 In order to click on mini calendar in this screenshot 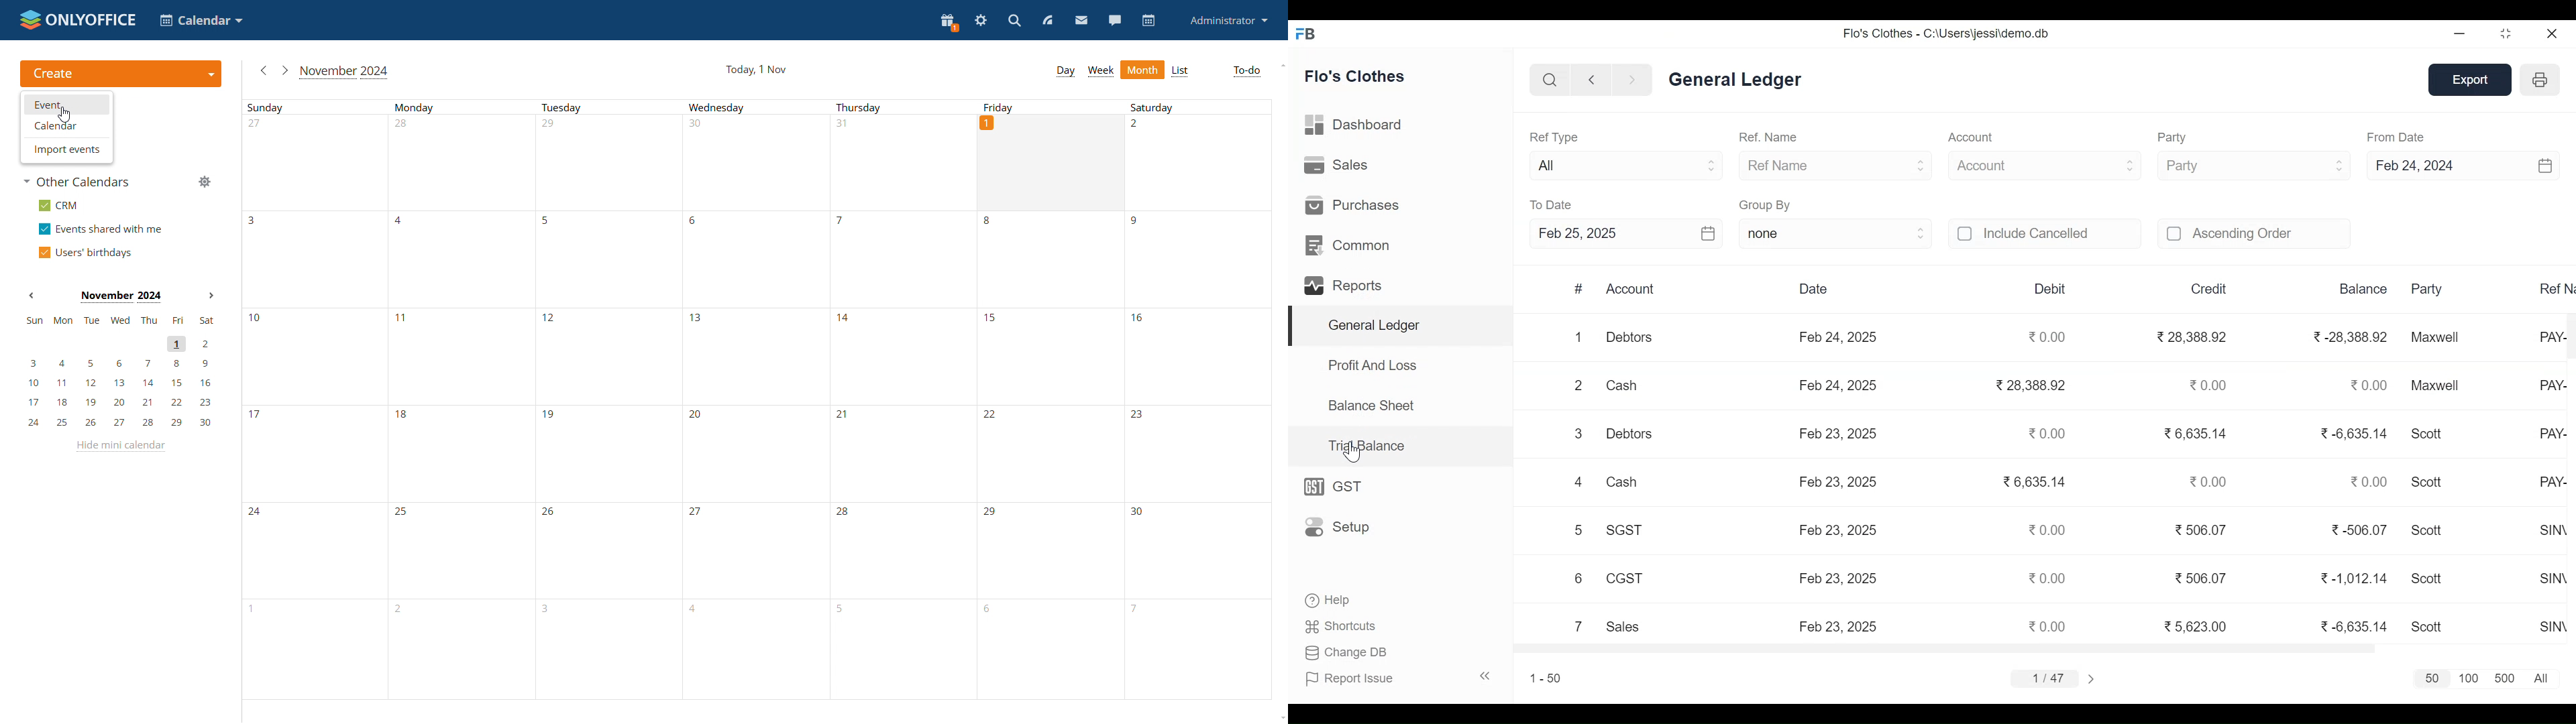, I will do `click(119, 371)`.